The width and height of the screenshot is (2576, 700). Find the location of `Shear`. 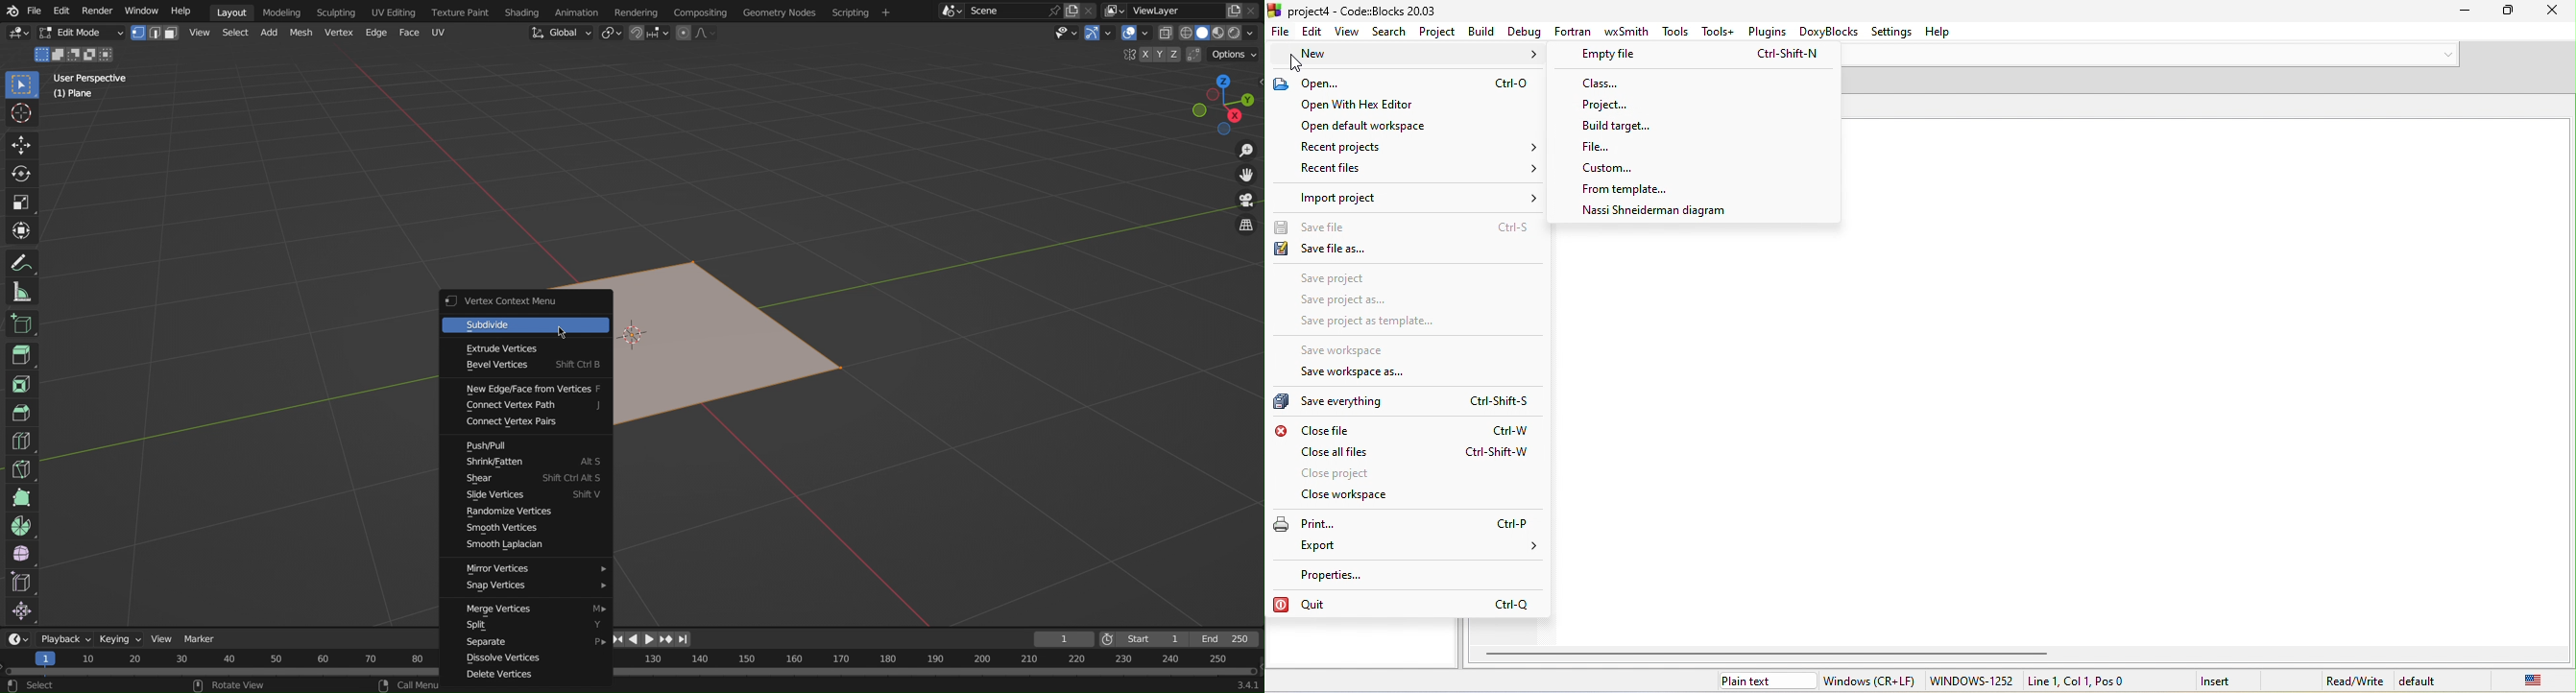

Shear is located at coordinates (534, 478).